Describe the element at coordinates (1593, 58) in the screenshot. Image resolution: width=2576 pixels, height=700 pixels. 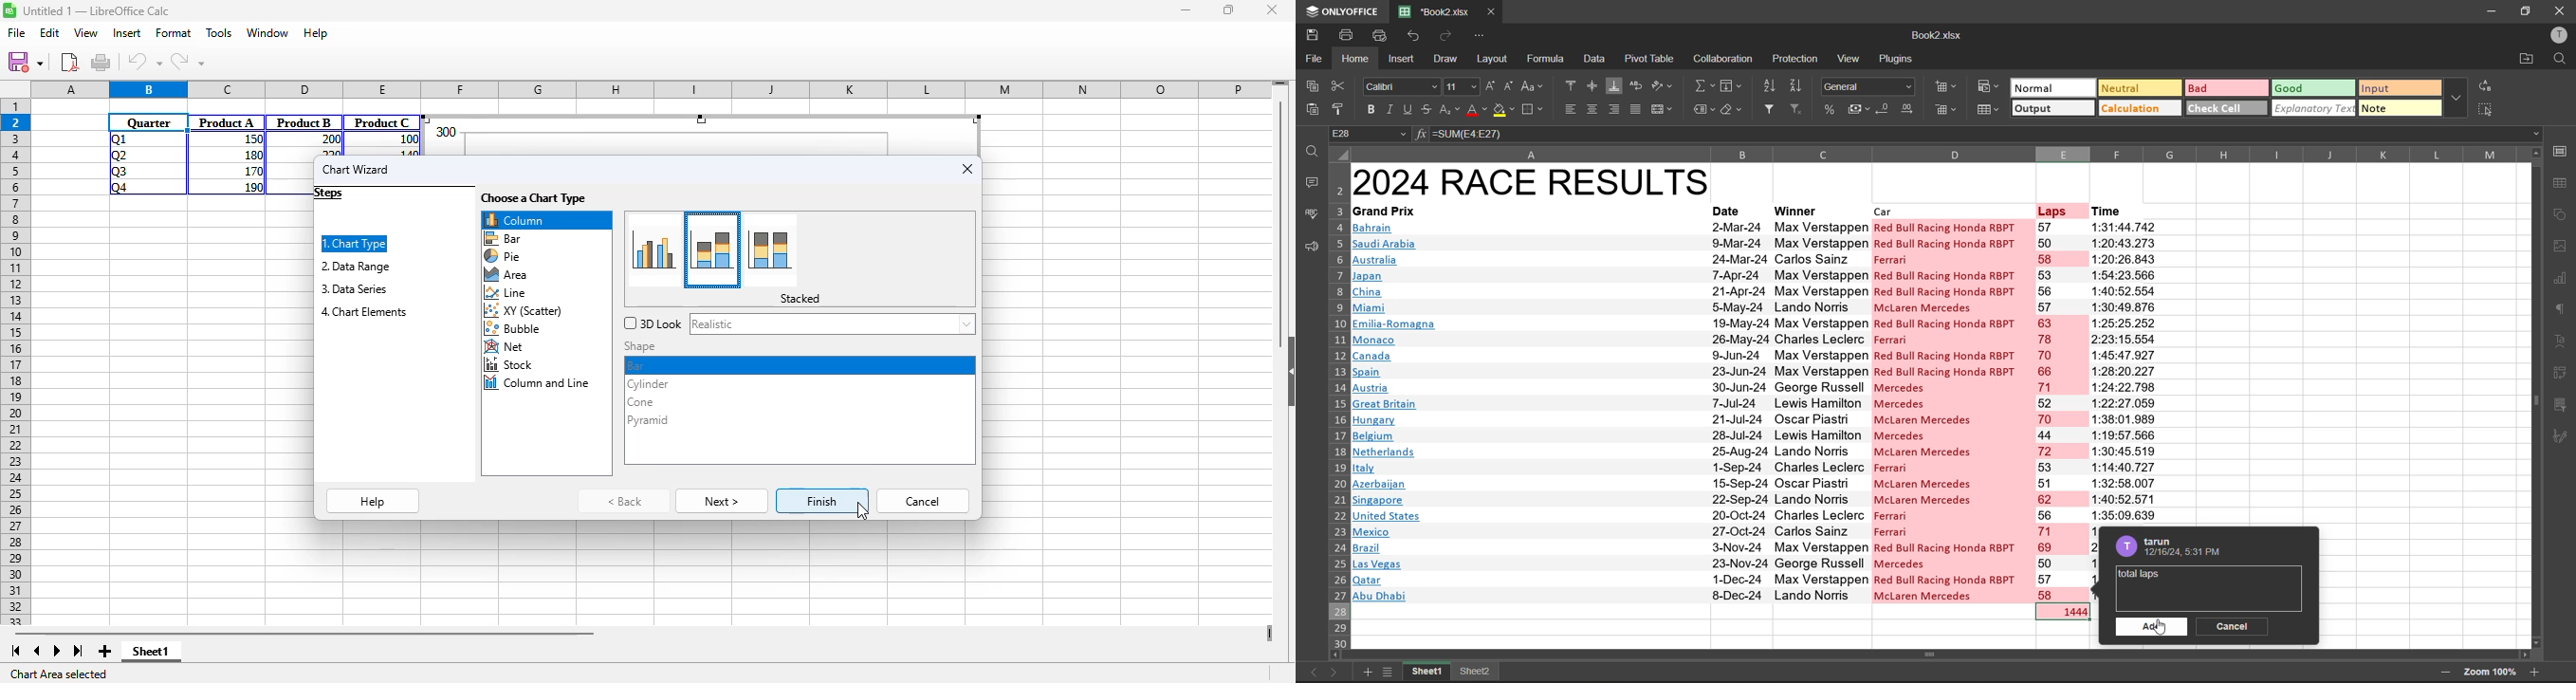
I see `data` at that location.